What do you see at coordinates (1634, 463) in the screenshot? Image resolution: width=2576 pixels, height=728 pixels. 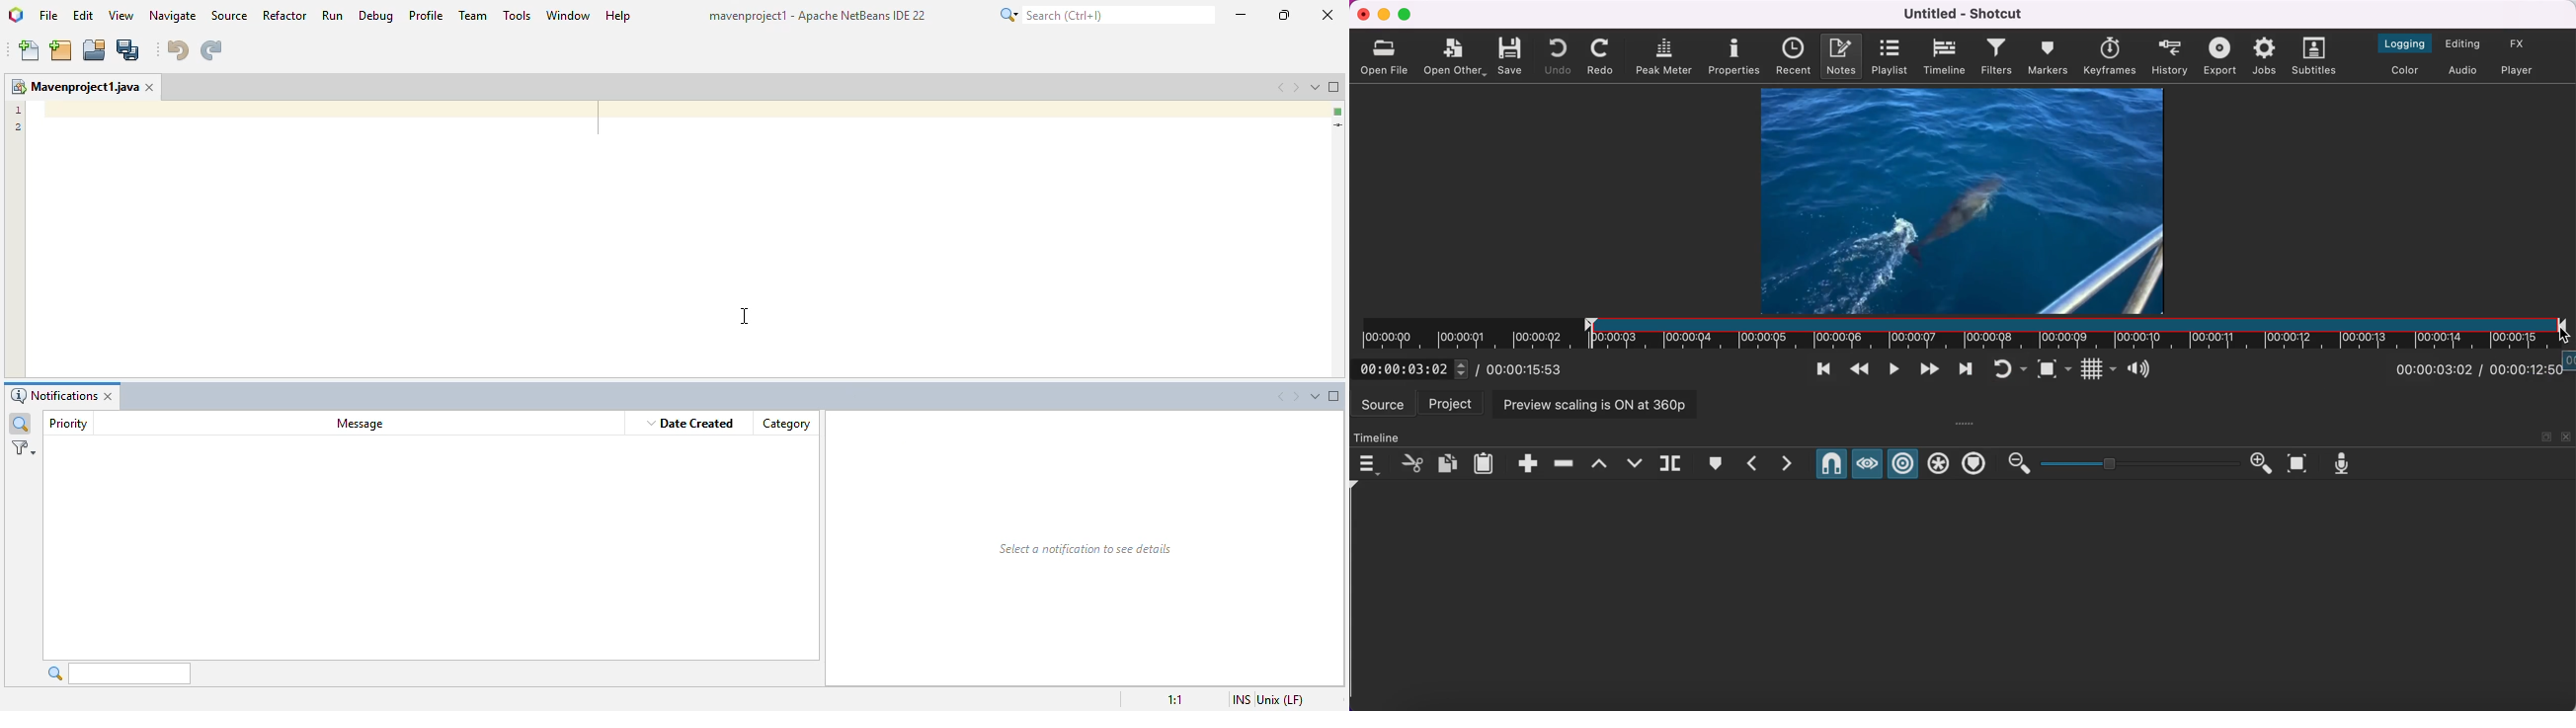 I see `overwrite` at bounding box center [1634, 463].